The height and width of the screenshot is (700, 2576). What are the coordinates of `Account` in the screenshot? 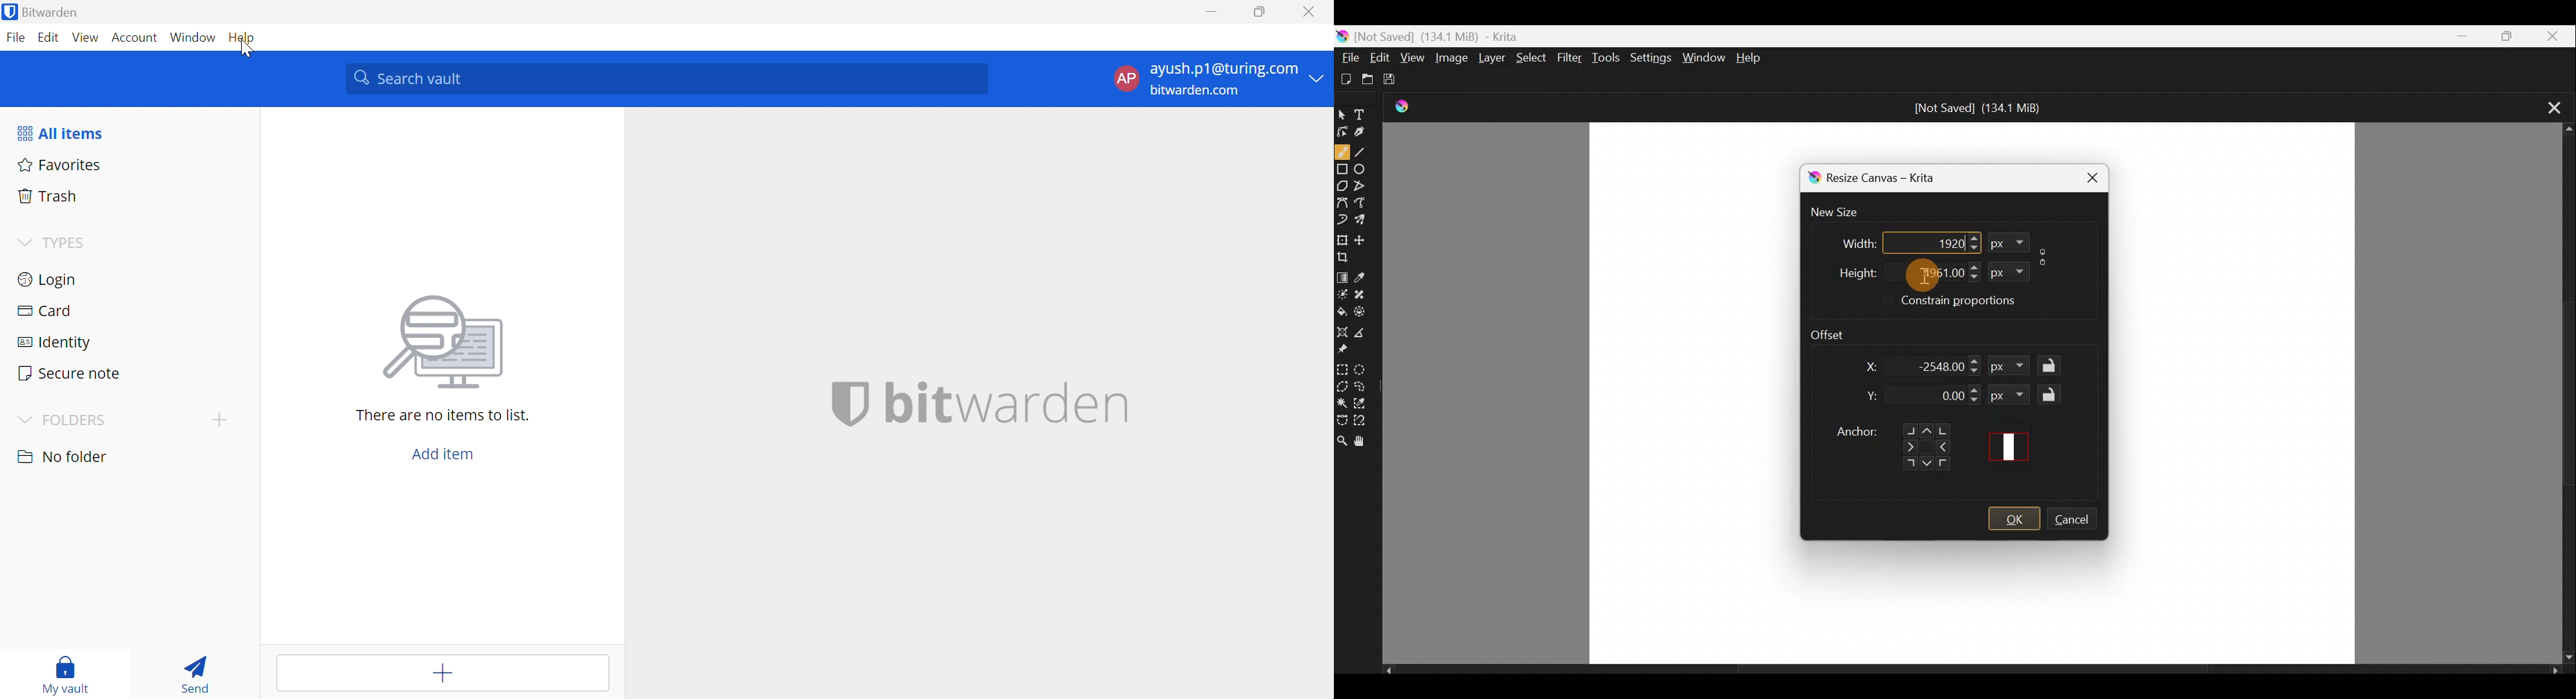 It's located at (135, 39).